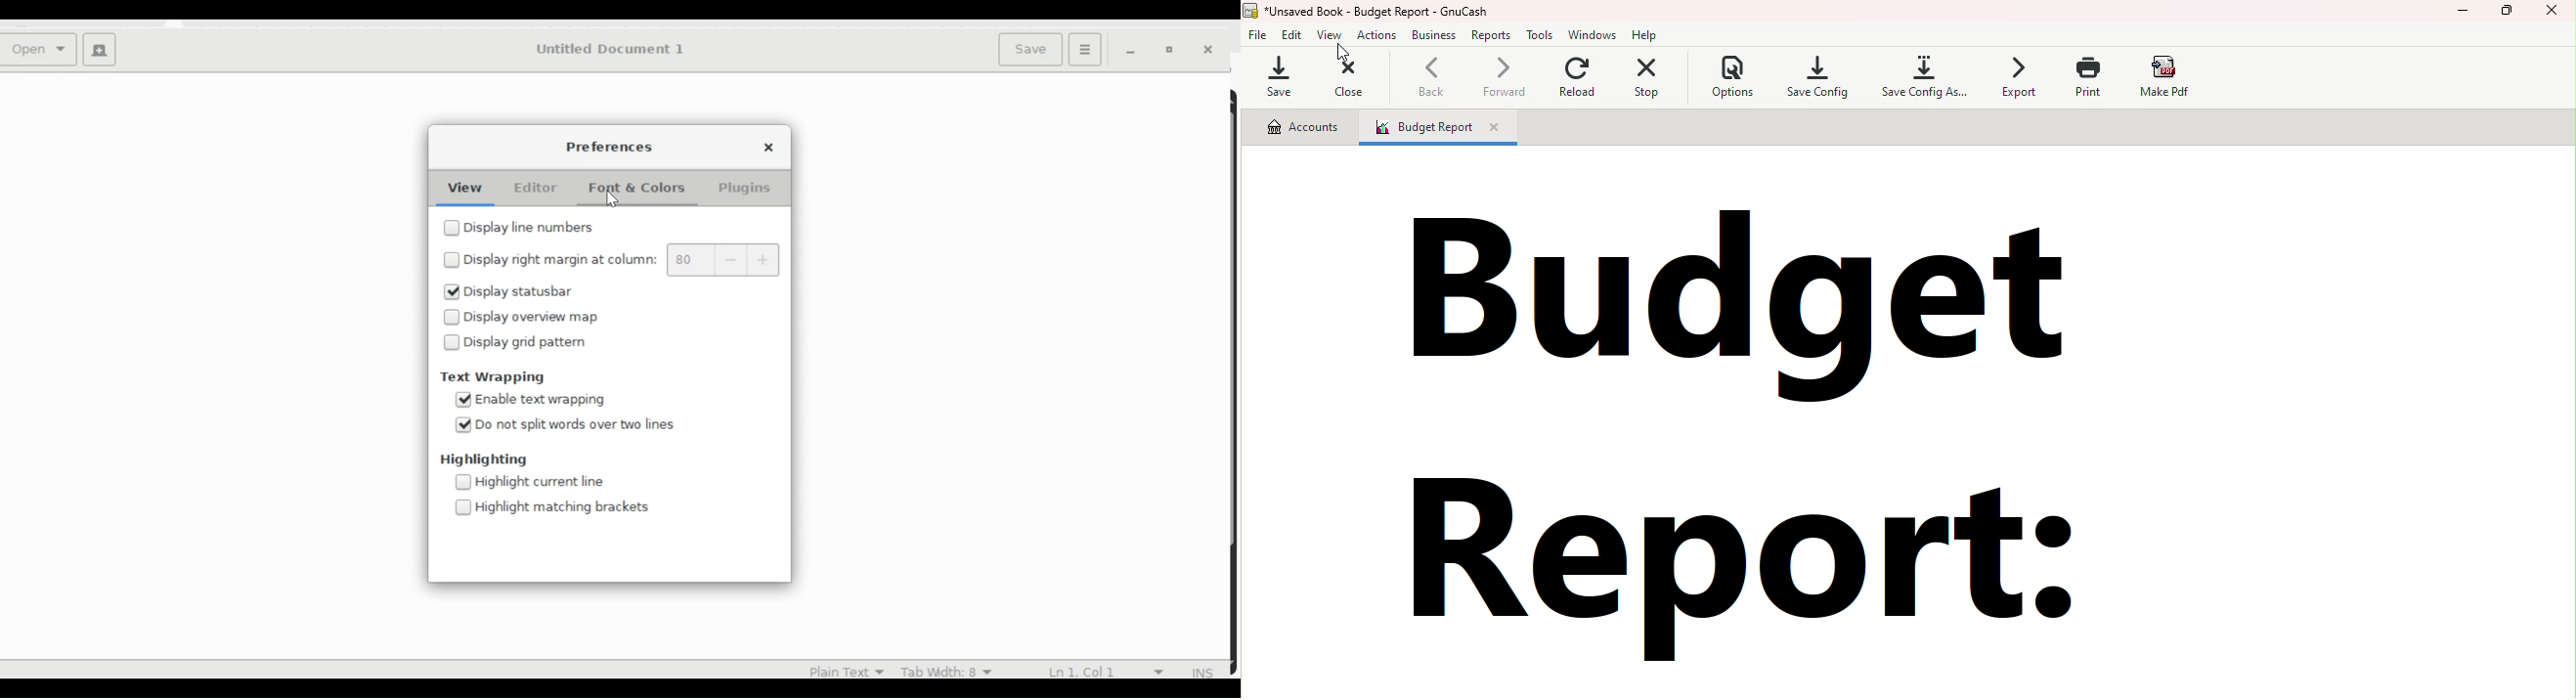 This screenshot has height=700, width=2576. What do you see at coordinates (1332, 35) in the screenshot?
I see `view` at bounding box center [1332, 35].